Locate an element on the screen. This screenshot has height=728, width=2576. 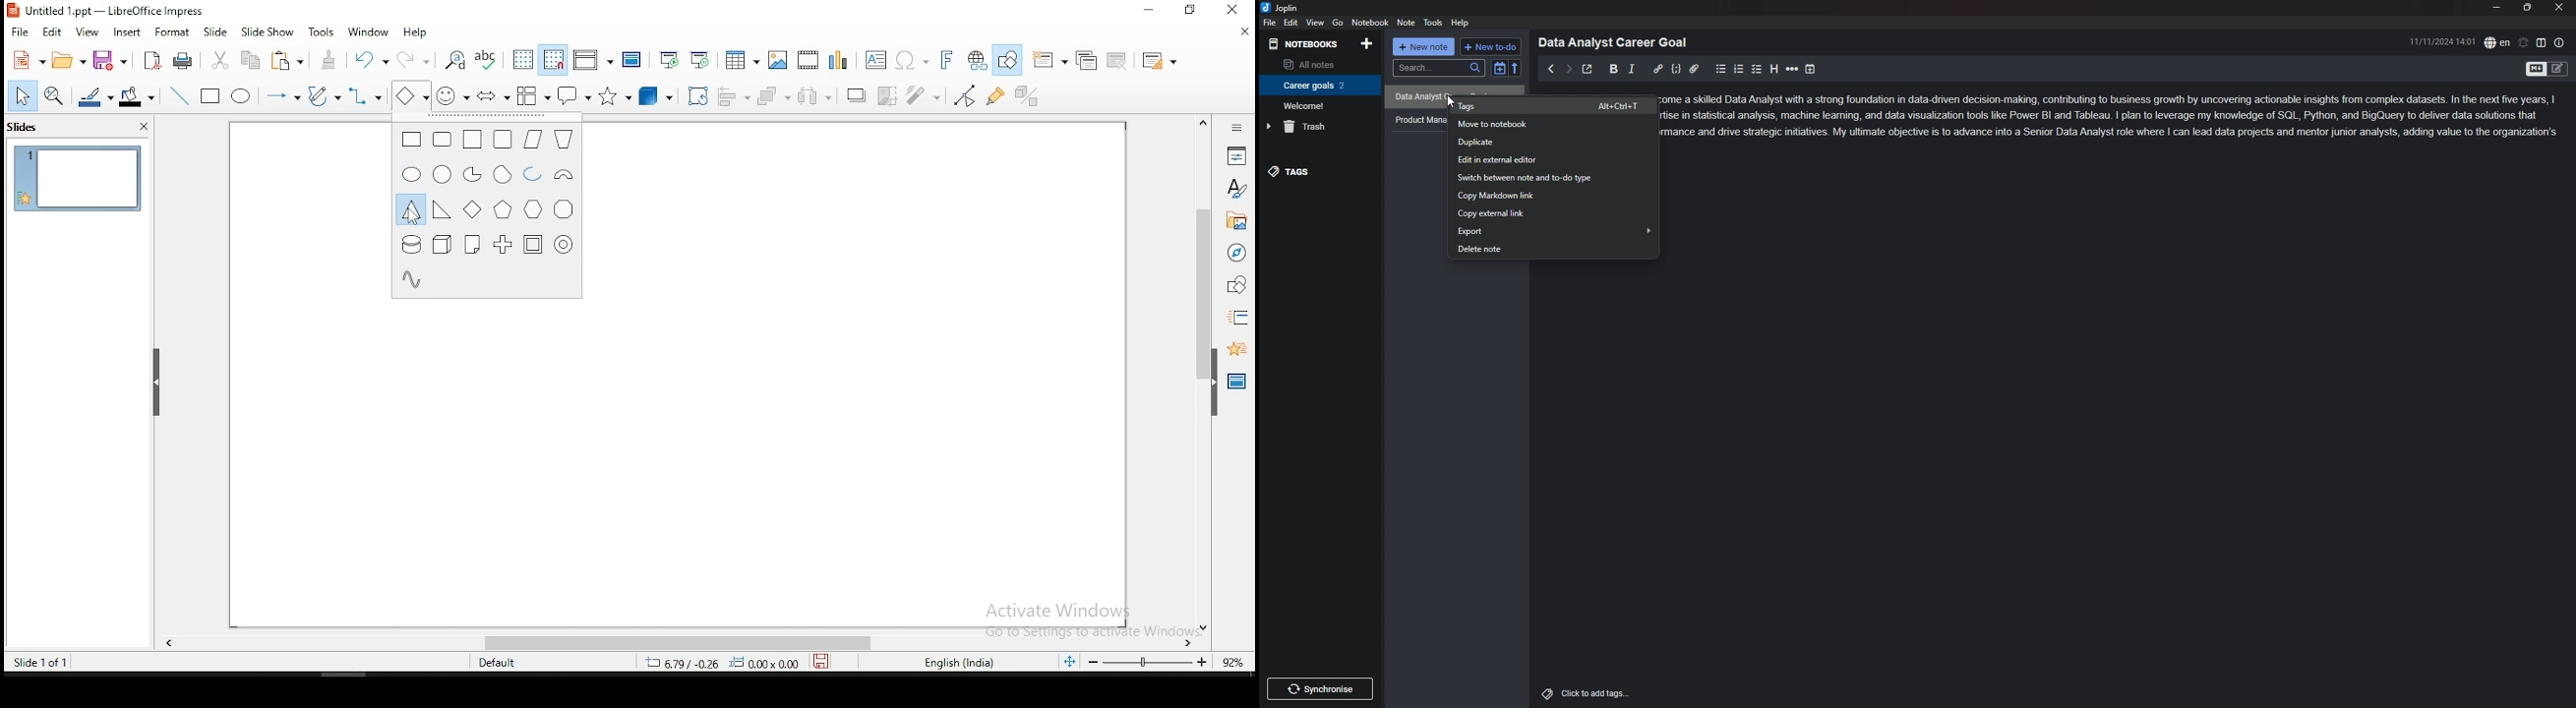
start from current slide is located at coordinates (701, 60).